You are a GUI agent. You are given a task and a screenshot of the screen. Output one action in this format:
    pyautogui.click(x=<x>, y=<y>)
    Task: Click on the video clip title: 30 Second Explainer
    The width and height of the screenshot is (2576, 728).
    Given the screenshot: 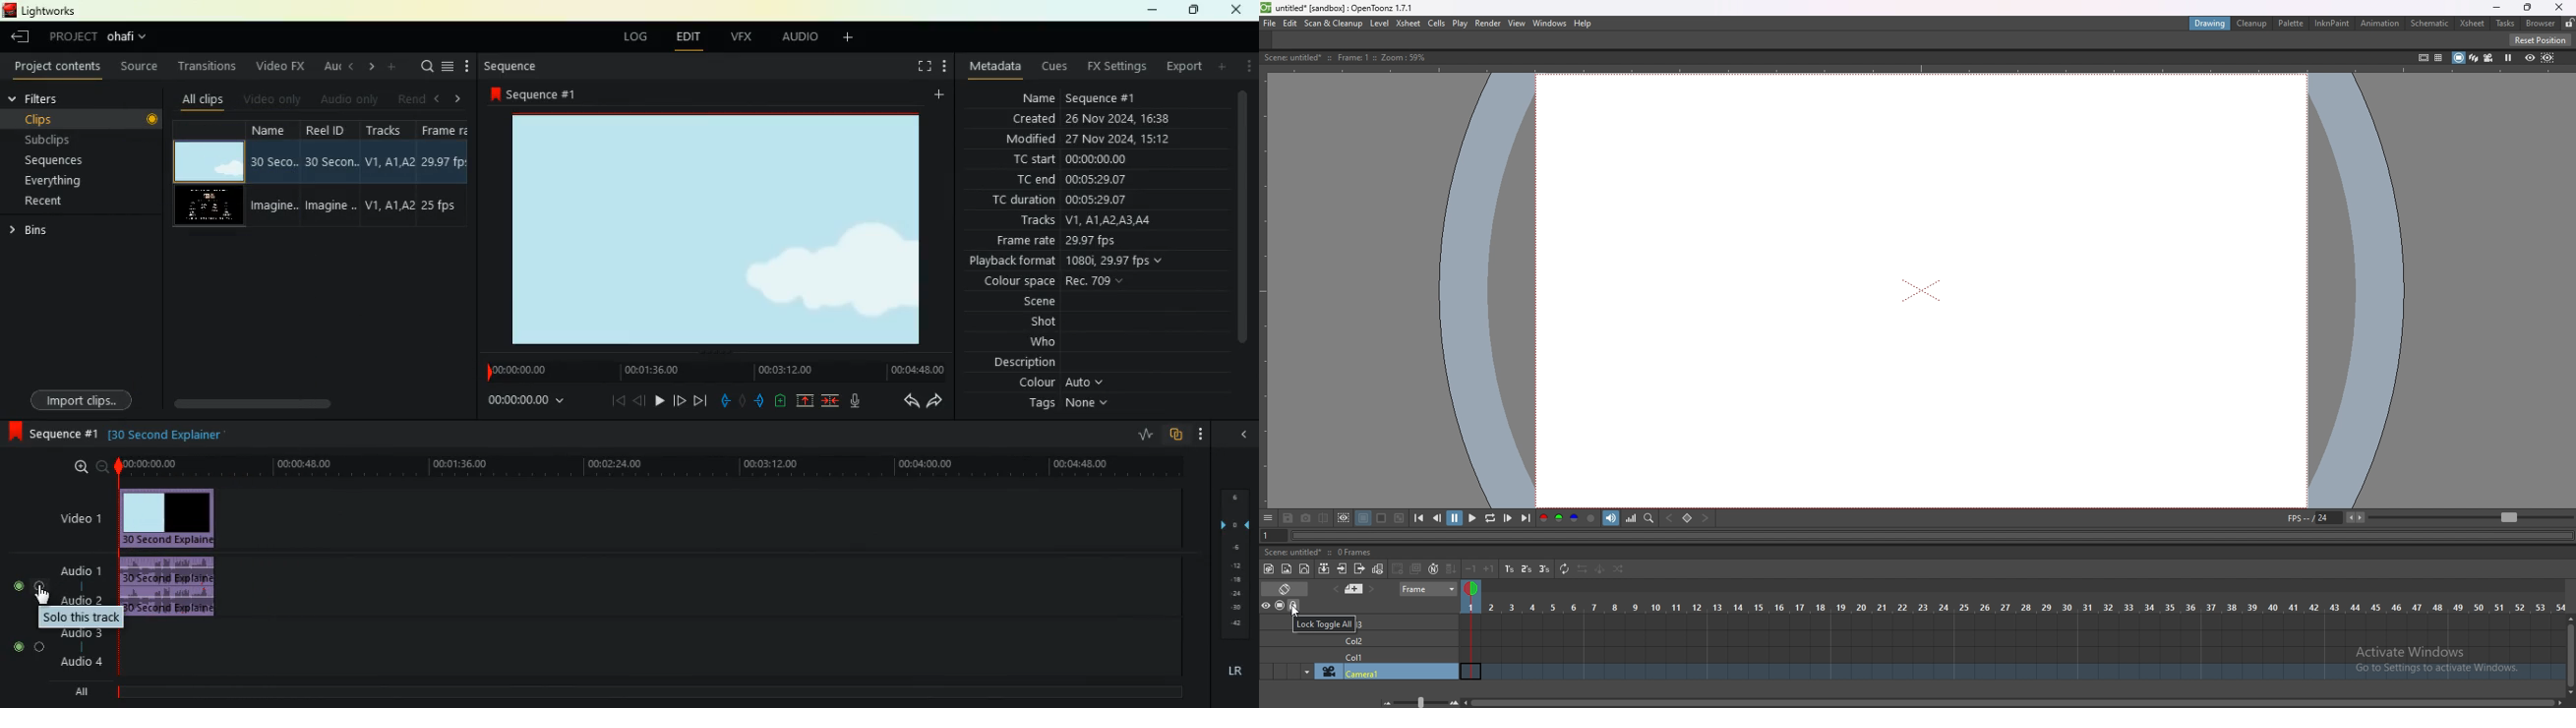 What is the action you would take?
    pyautogui.click(x=166, y=432)
    